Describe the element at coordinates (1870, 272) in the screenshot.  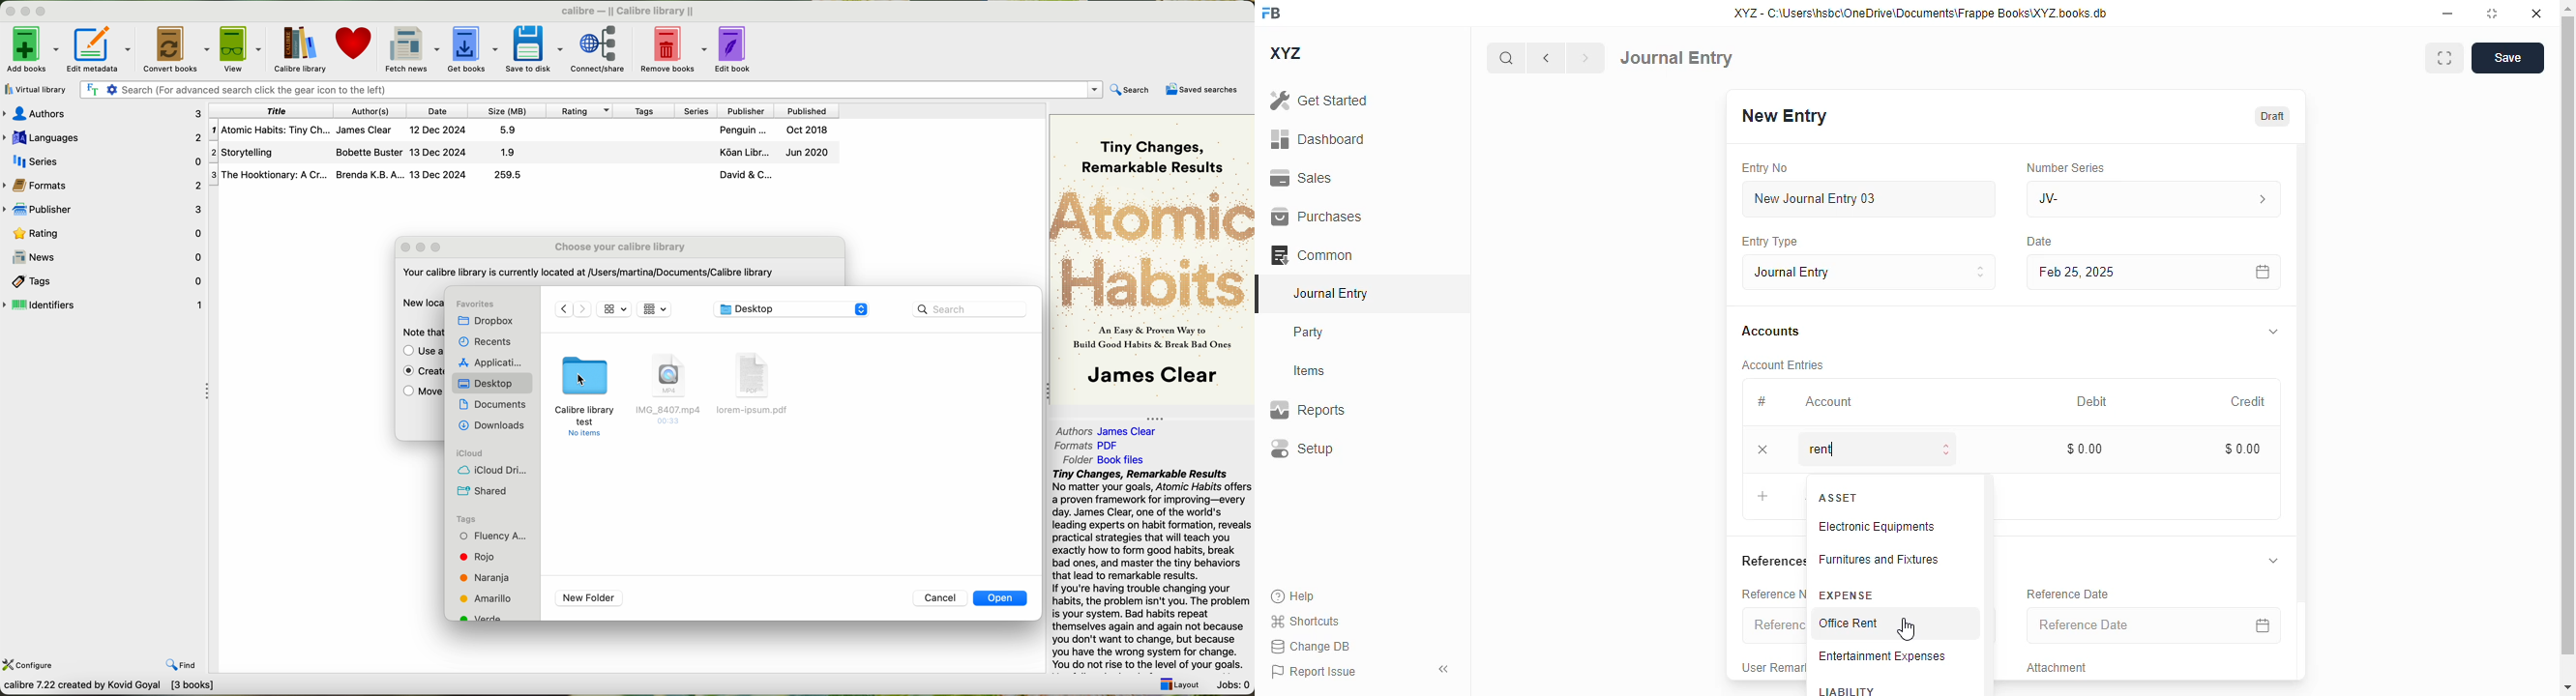
I see `entry type` at that location.